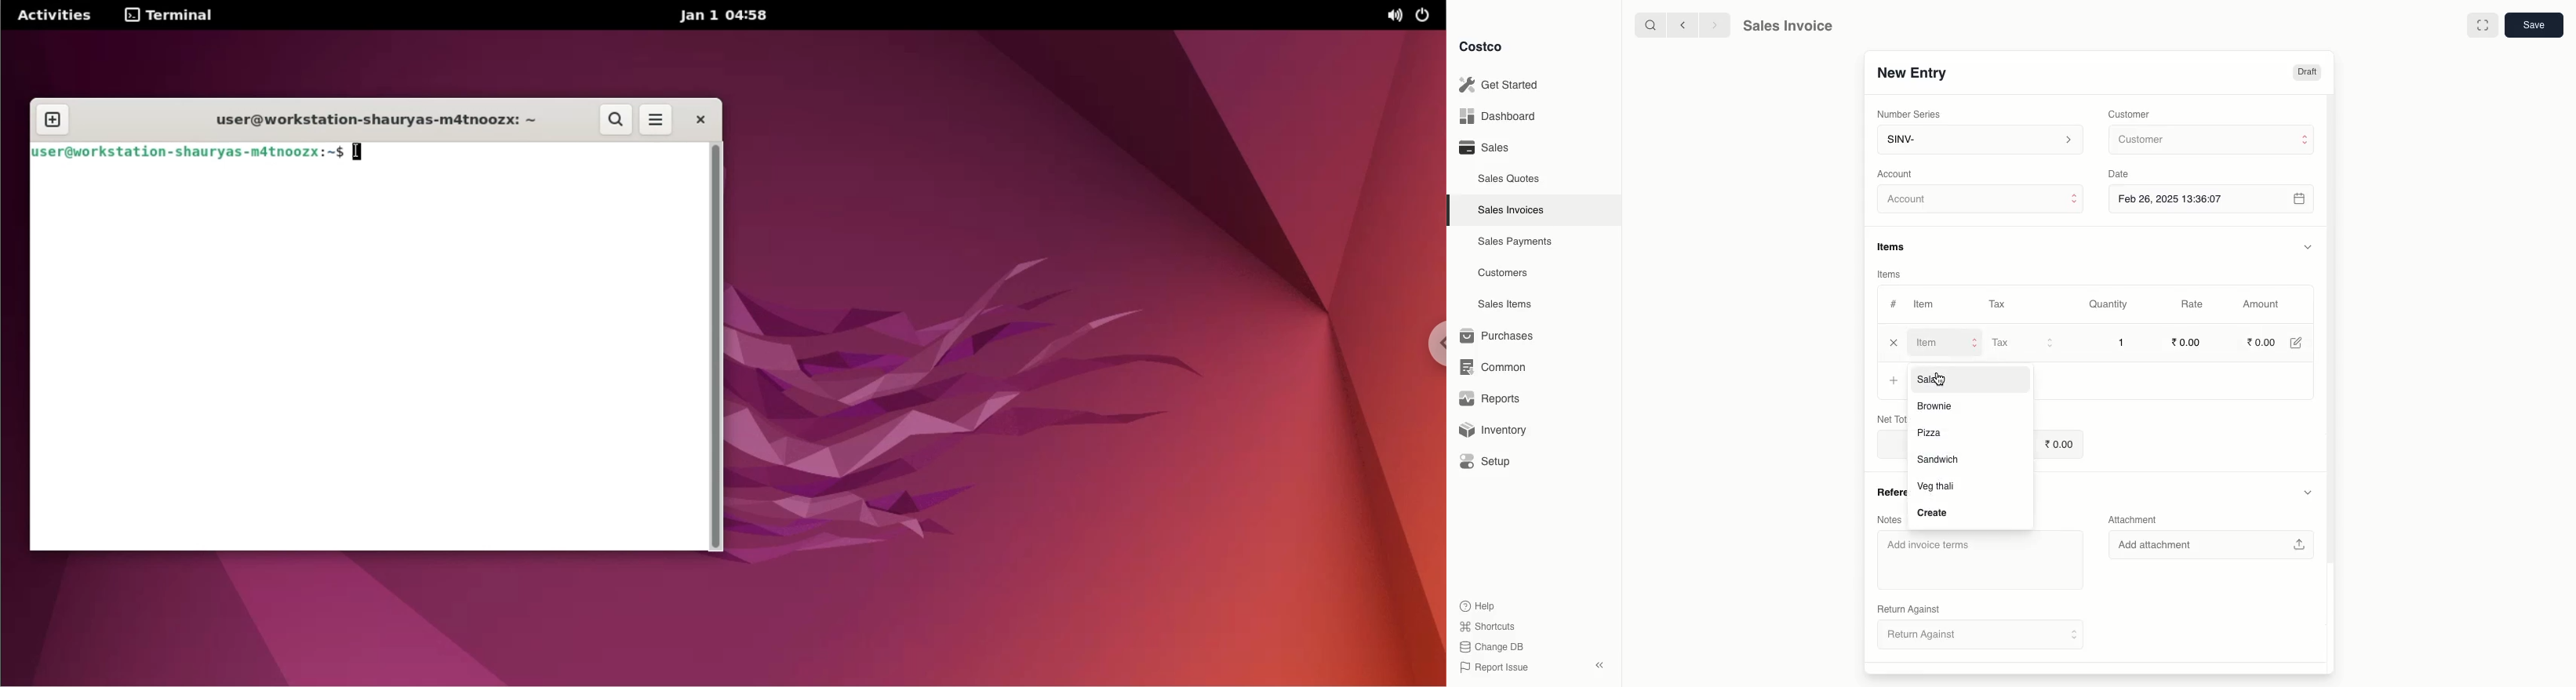 This screenshot has height=700, width=2576. What do you see at coordinates (1887, 416) in the screenshot?
I see `Net Total` at bounding box center [1887, 416].